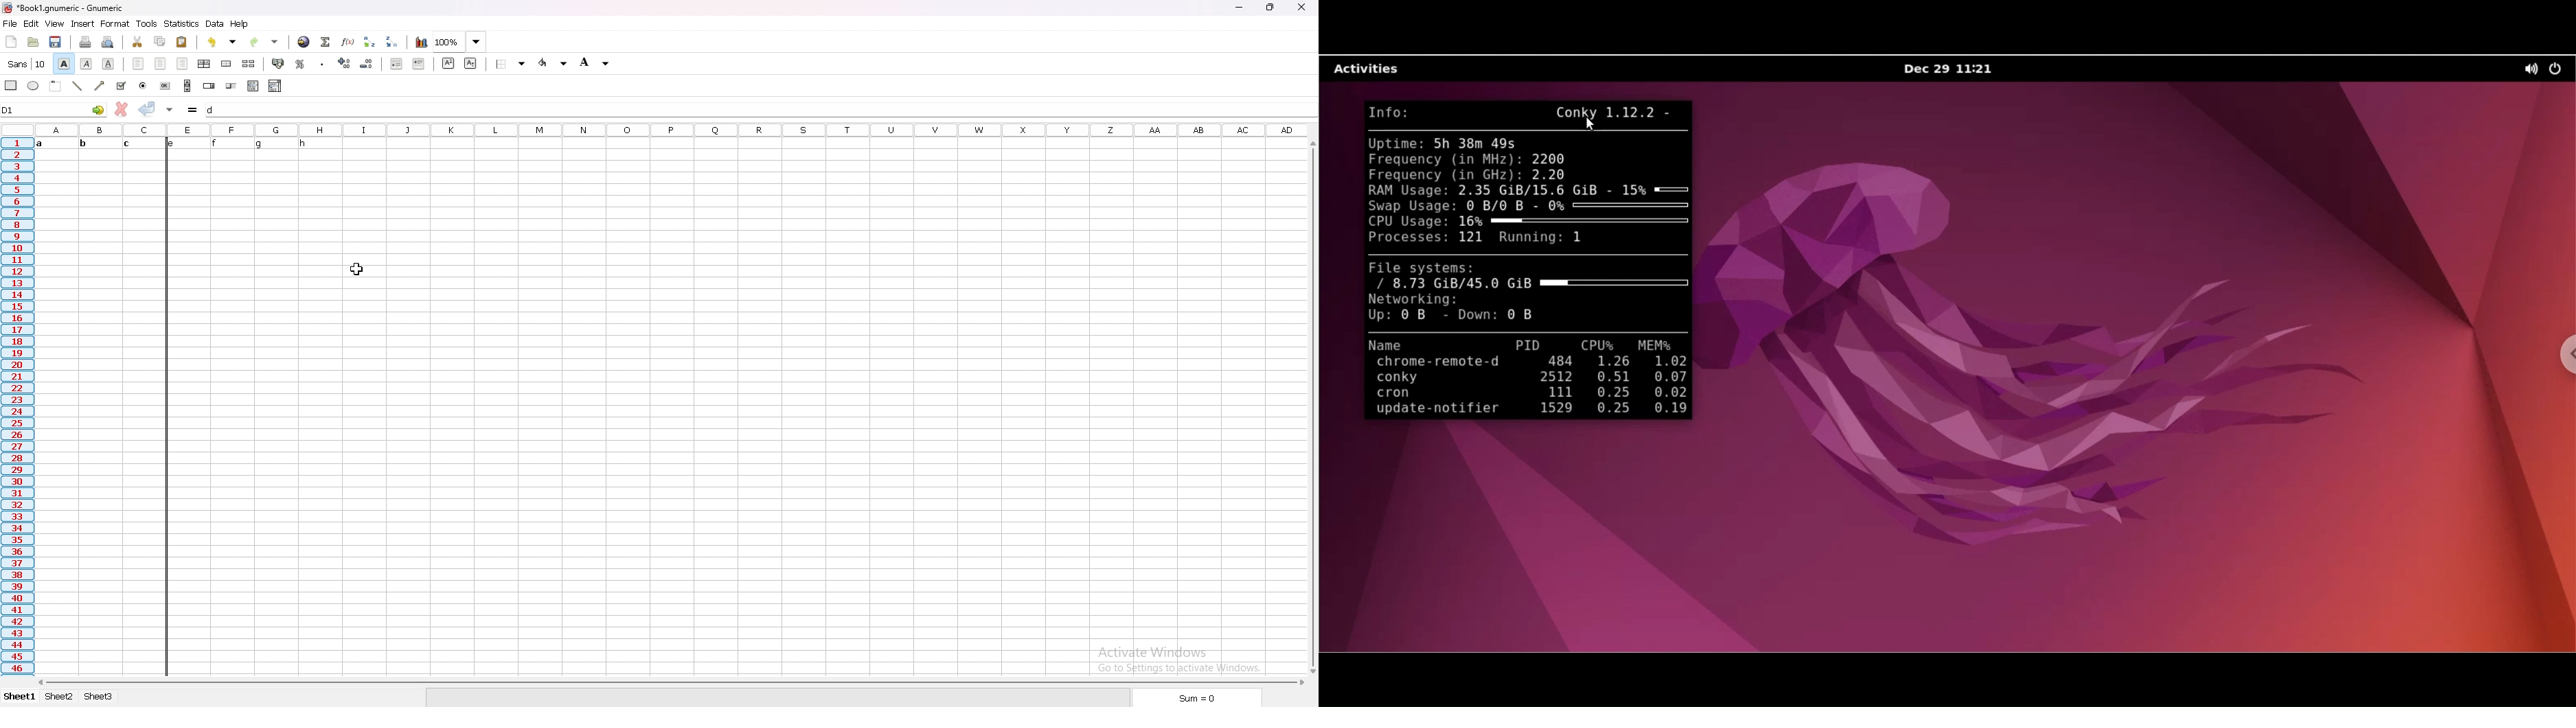 The width and height of the screenshot is (2576, 728). I want to click on subscript, so click(470, 63).